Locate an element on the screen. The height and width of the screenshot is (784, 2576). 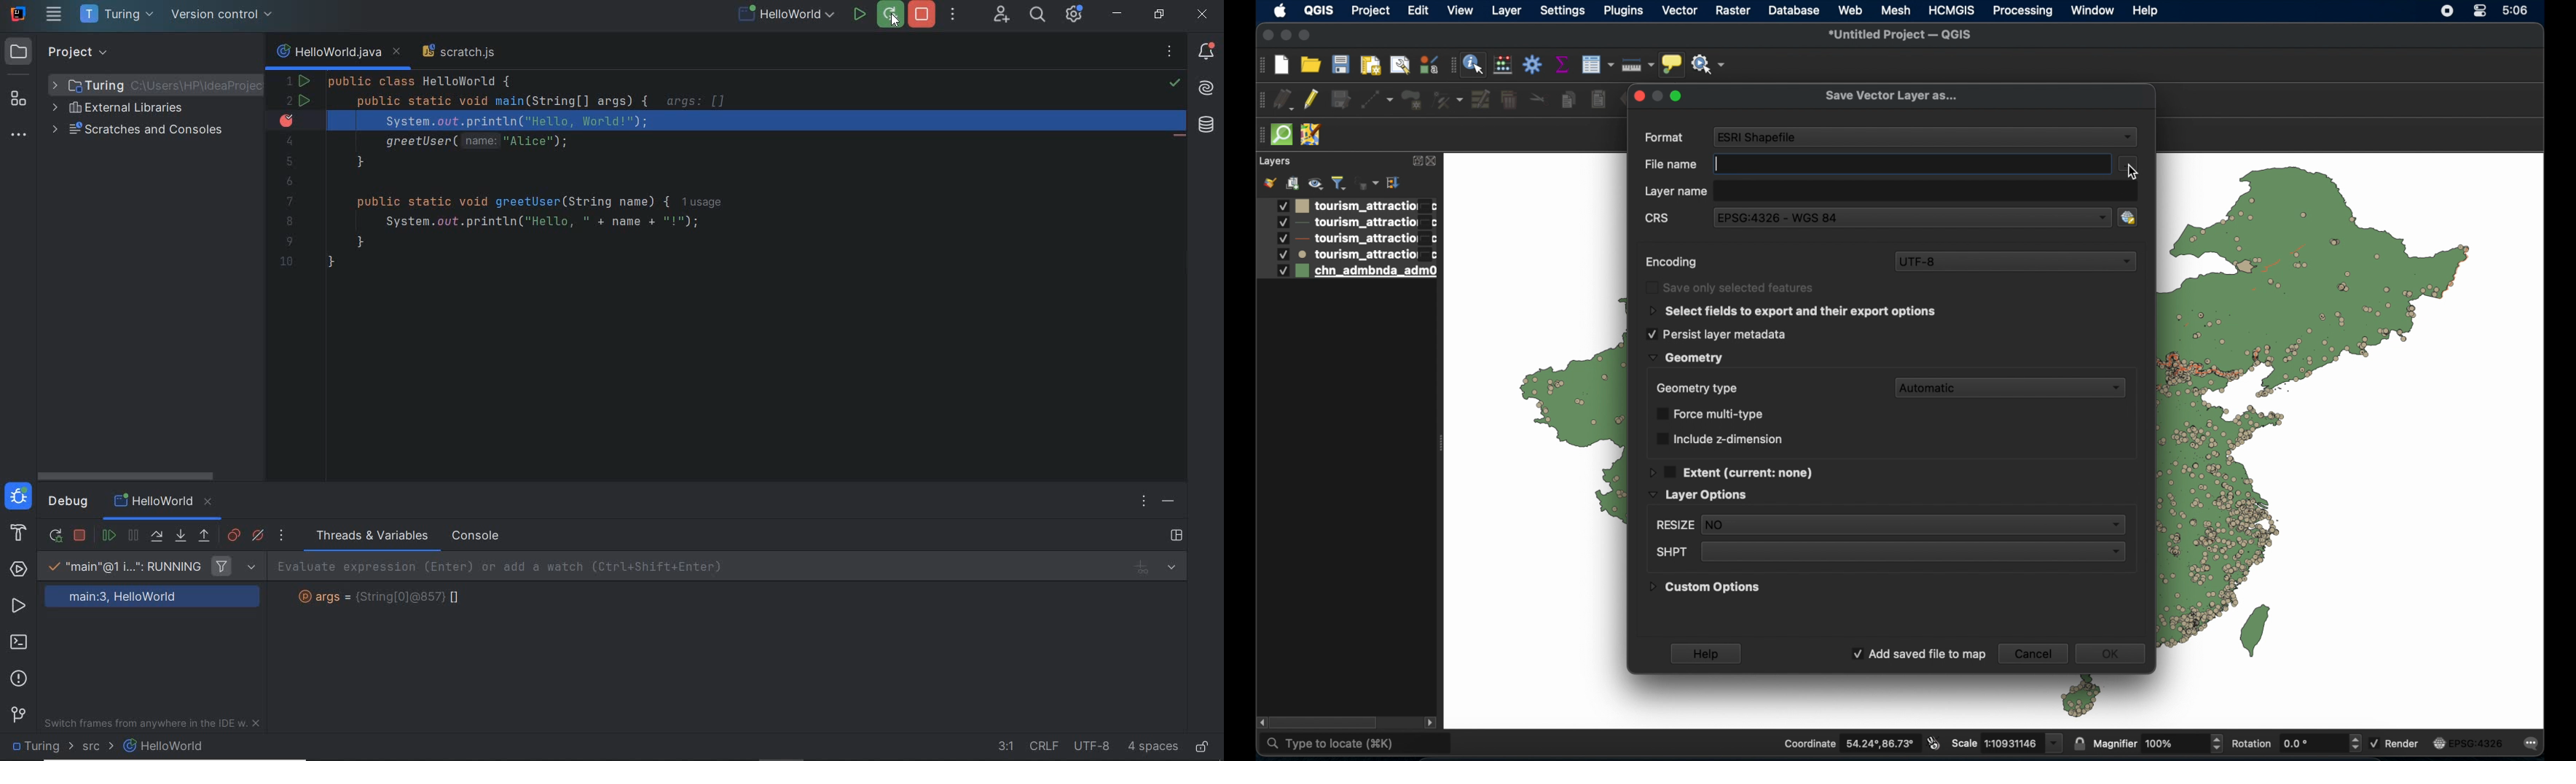
web is located at coordinates (1851, 9).